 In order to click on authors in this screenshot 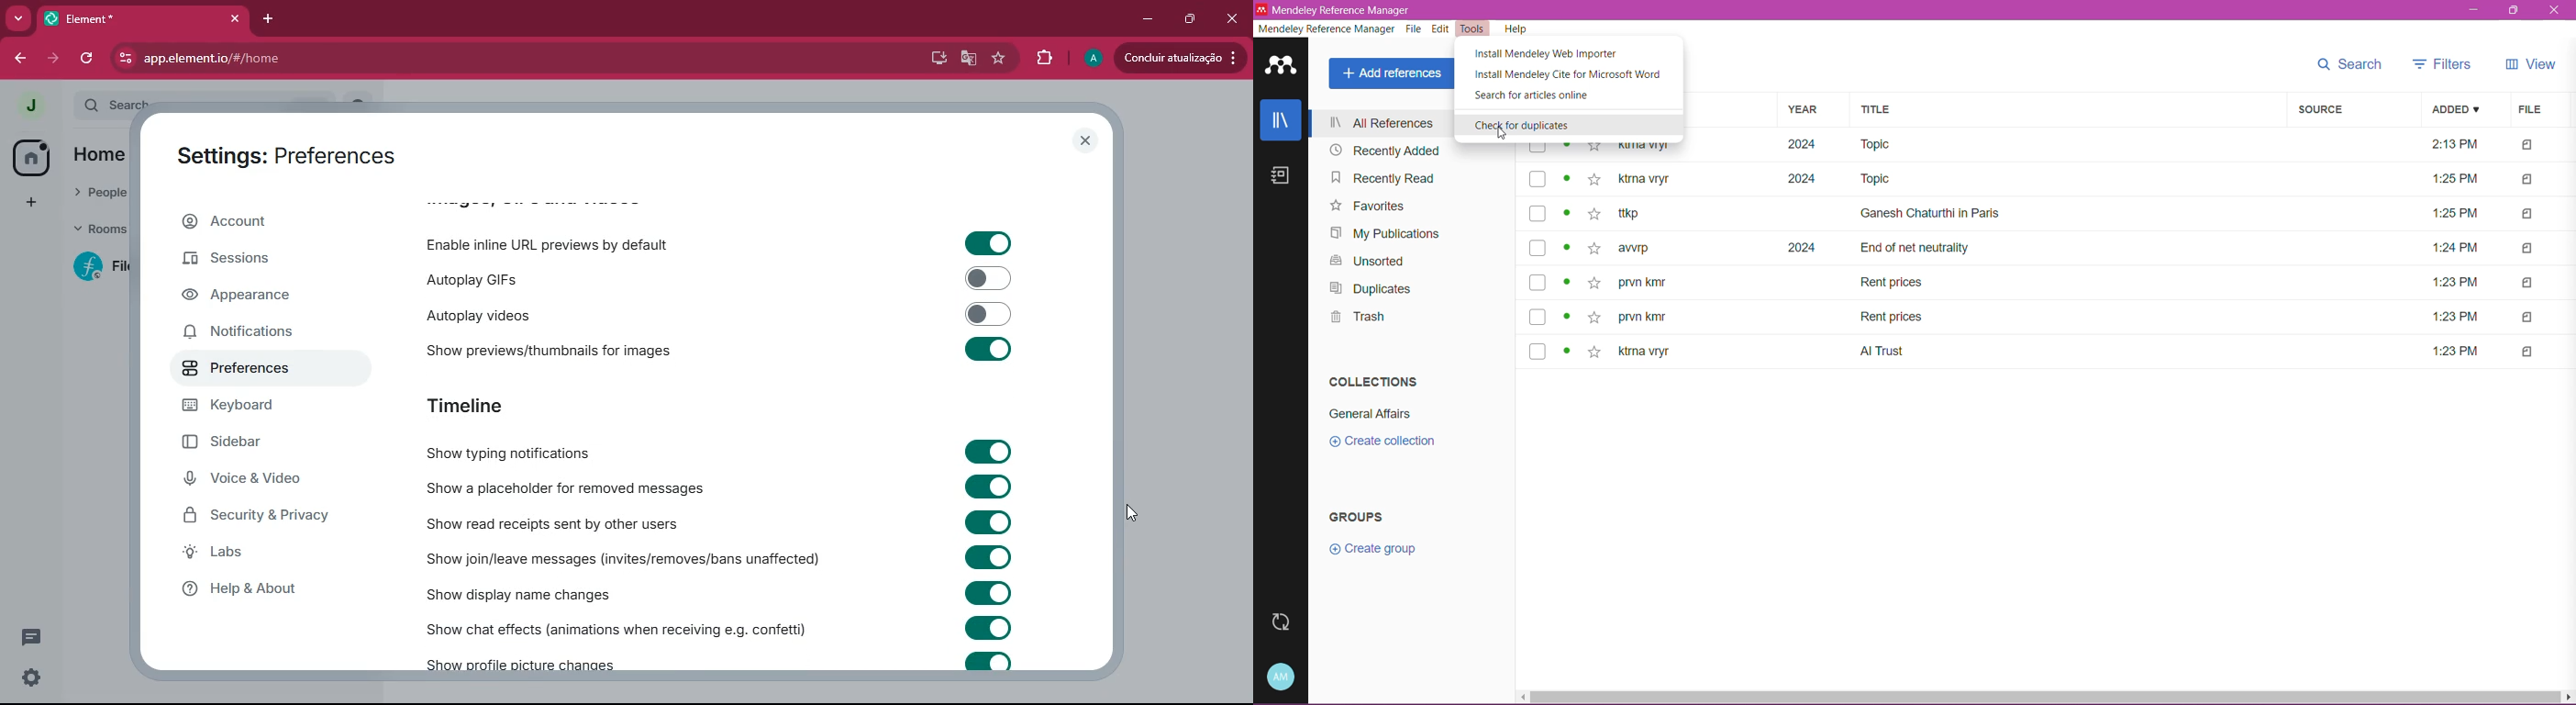, I will do `click(1647, 181)`.